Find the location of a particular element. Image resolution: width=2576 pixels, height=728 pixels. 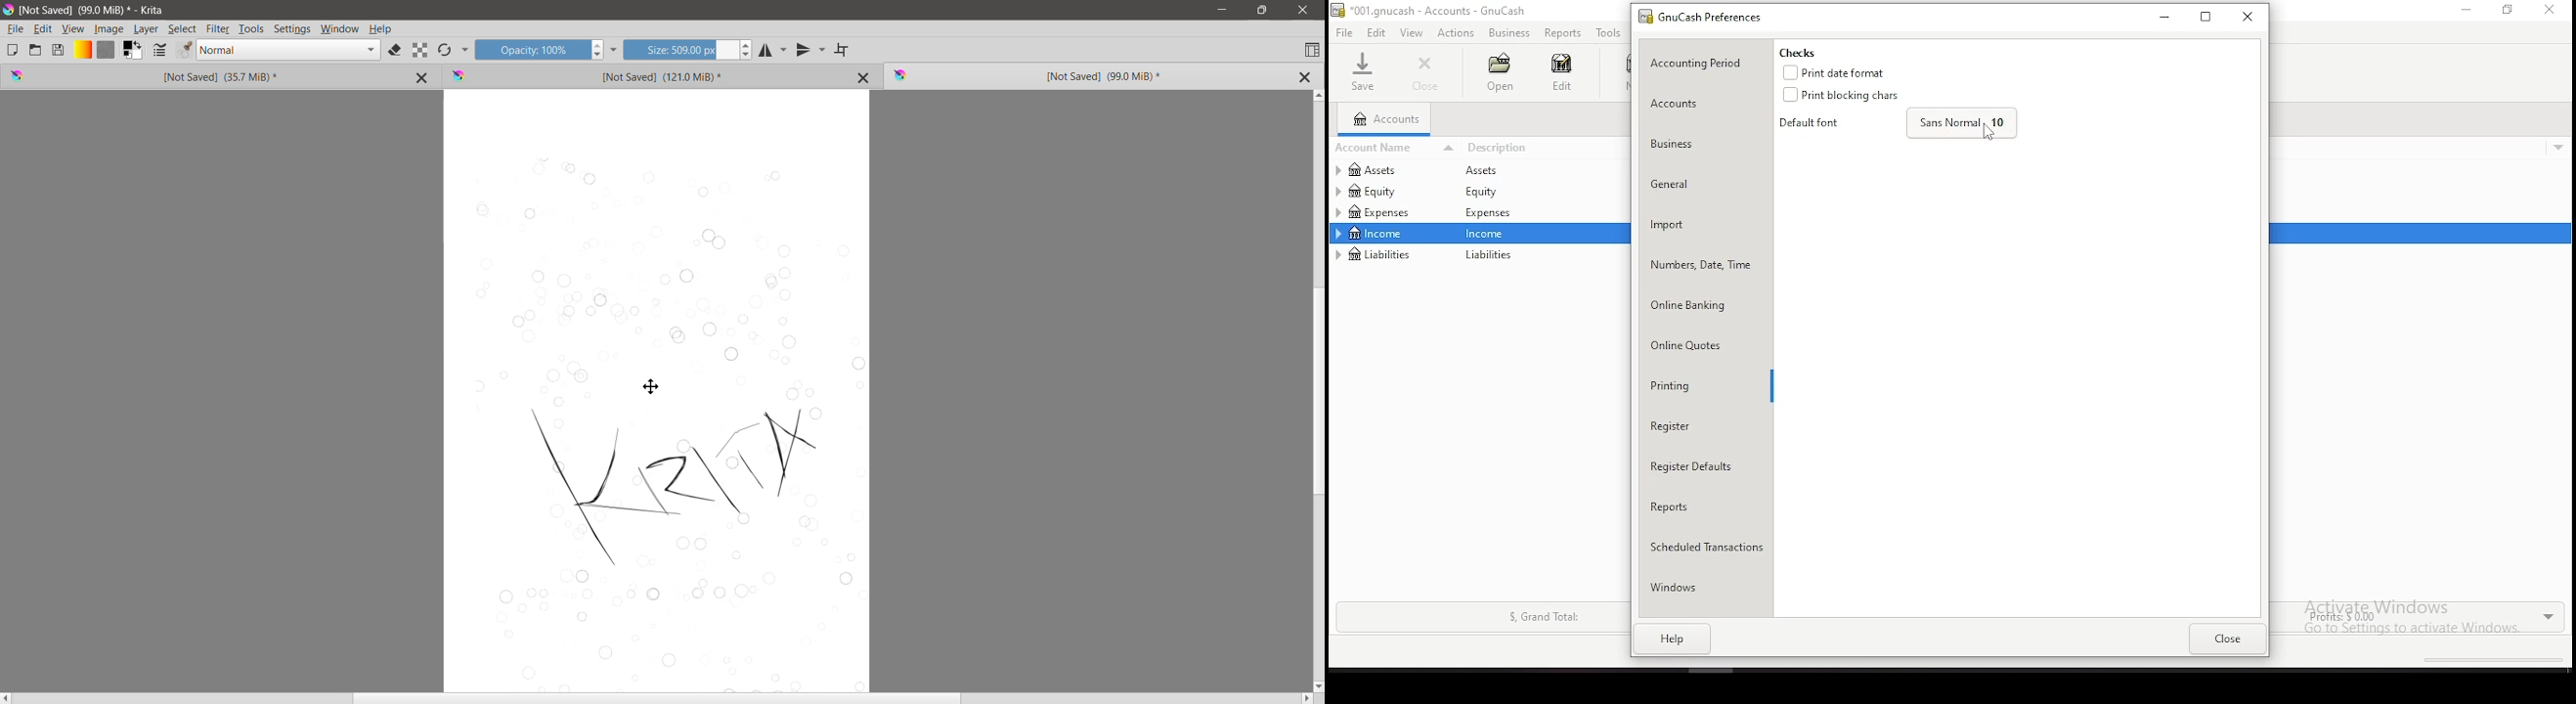

Settings is located at coordinates (293, 30).